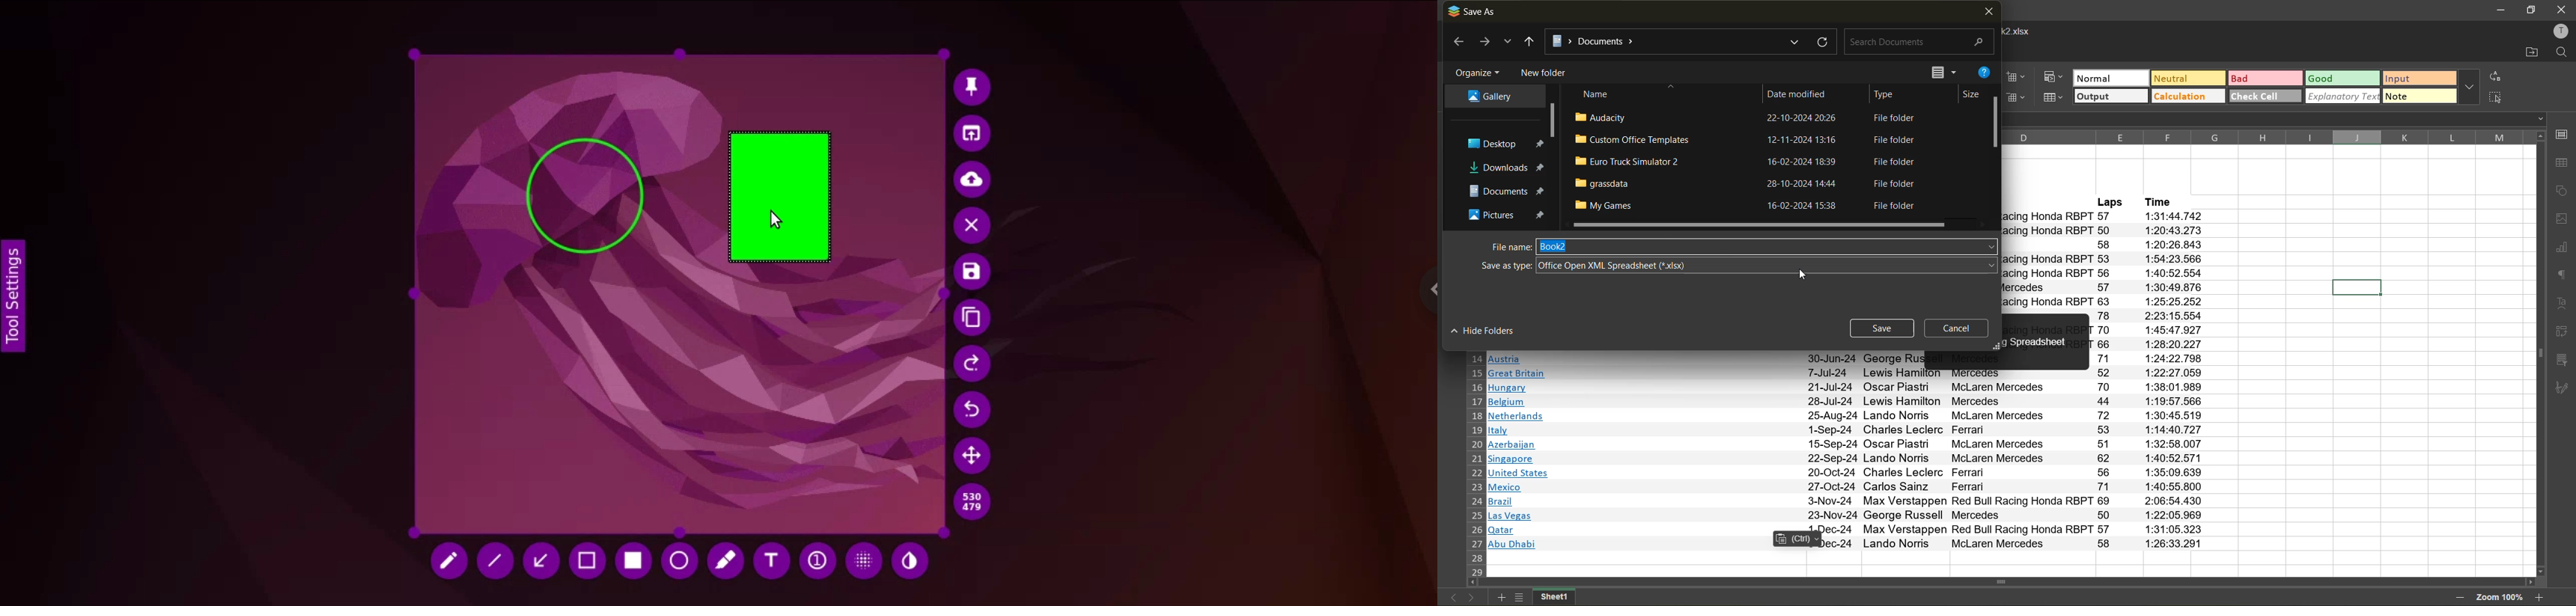 This screenshot has width=2576, height=616. Describe the element at coordinates (1518, 598) in the screenshot. I see `list of sheets` at that location.